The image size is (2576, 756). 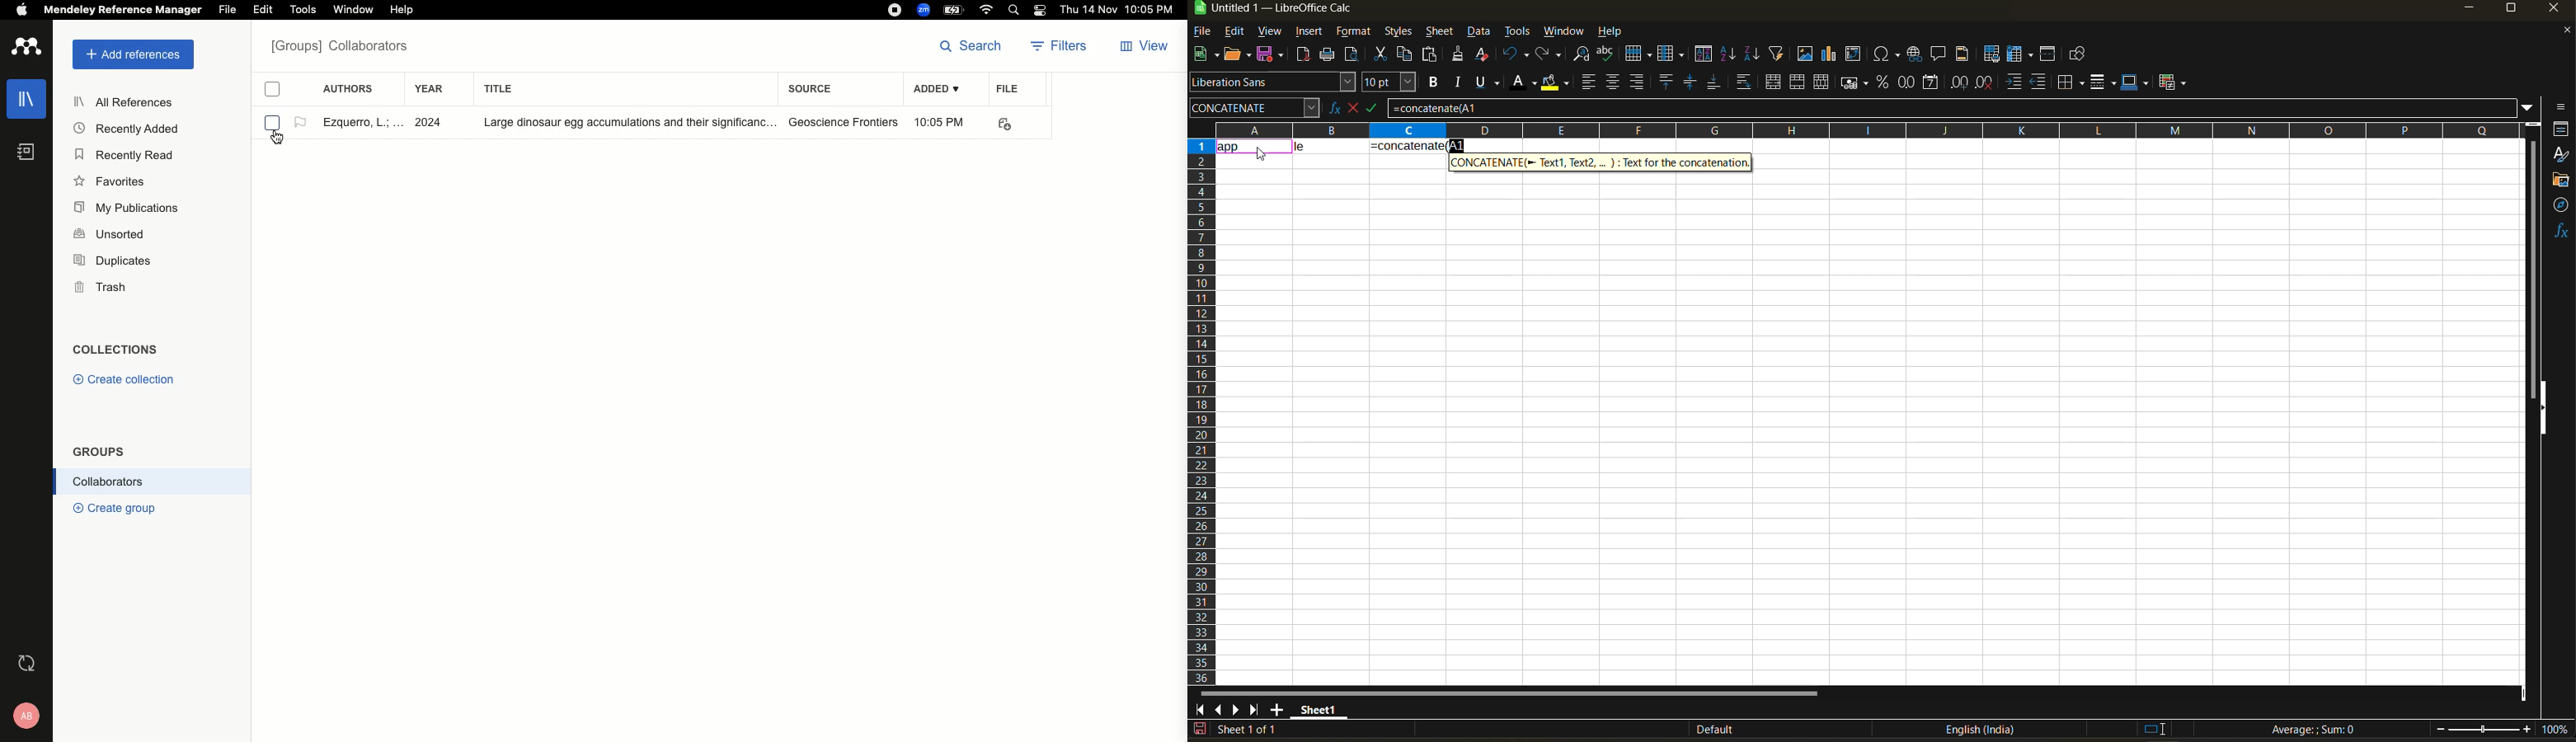 I want to click on save, so click(x=1273, y=53).